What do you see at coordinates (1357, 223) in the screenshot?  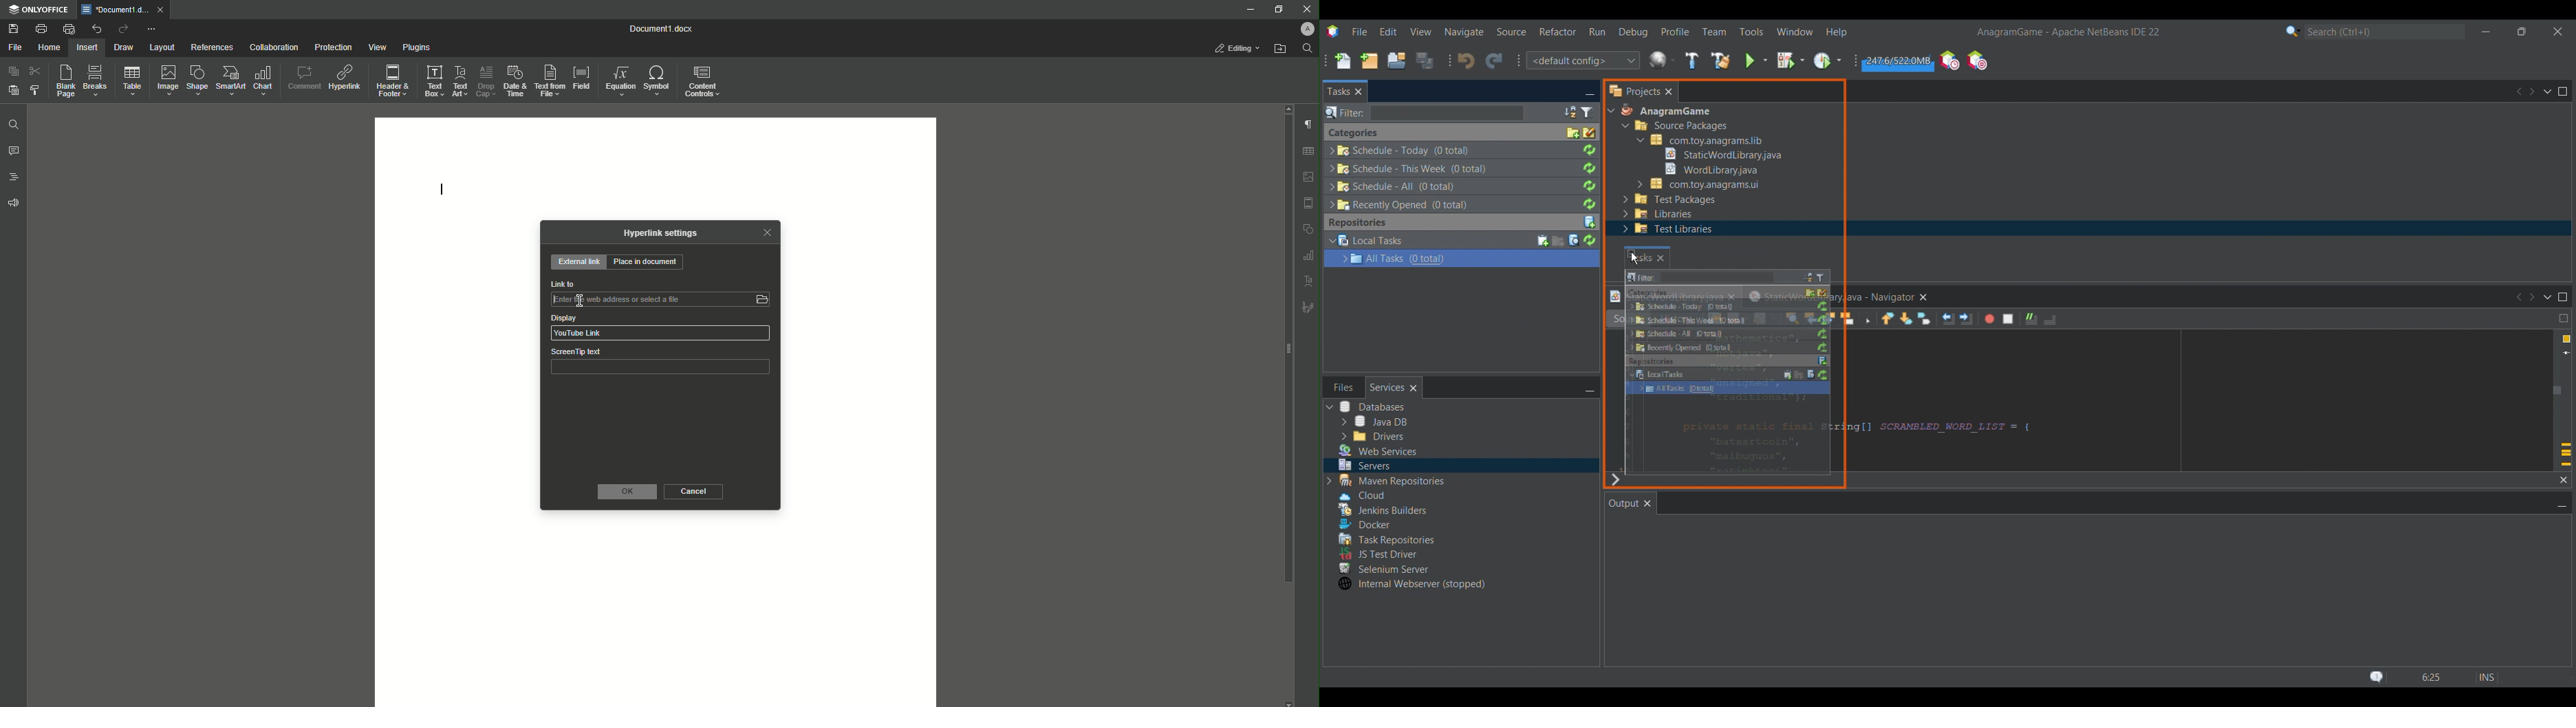 I see `Section title` at bounding box center [1357, 223].